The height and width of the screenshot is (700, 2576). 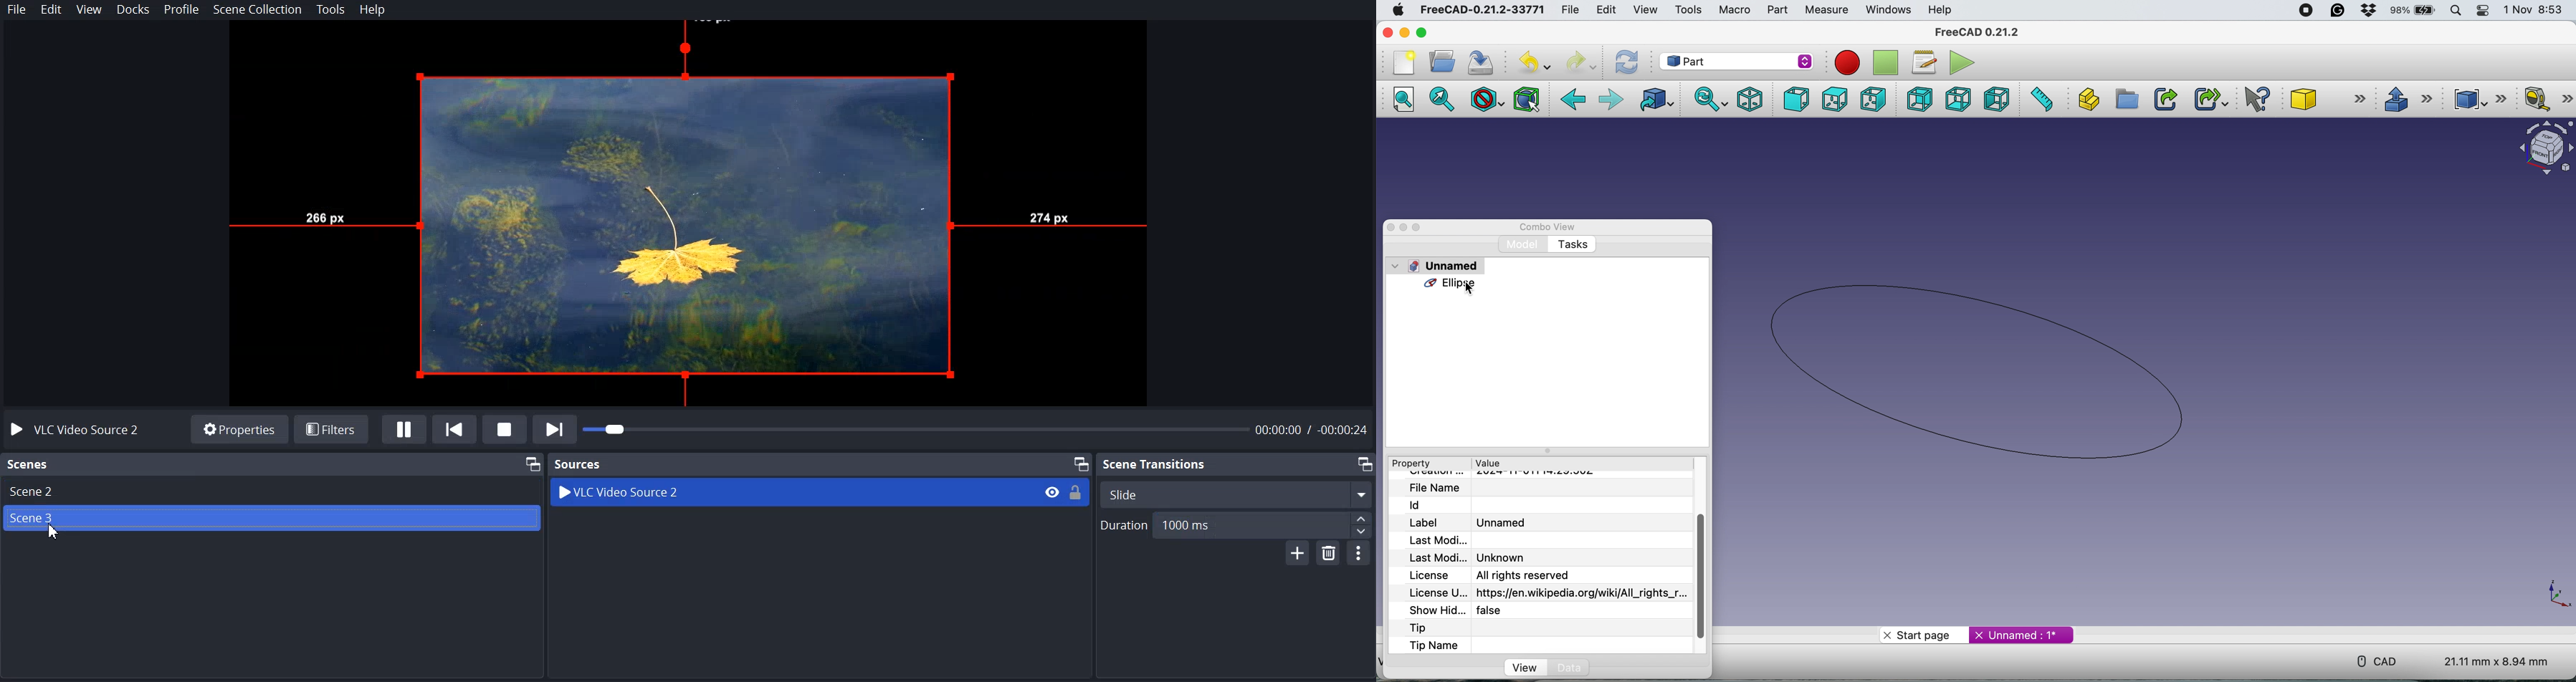 I want to click on help, so click(x=1943, y=9).